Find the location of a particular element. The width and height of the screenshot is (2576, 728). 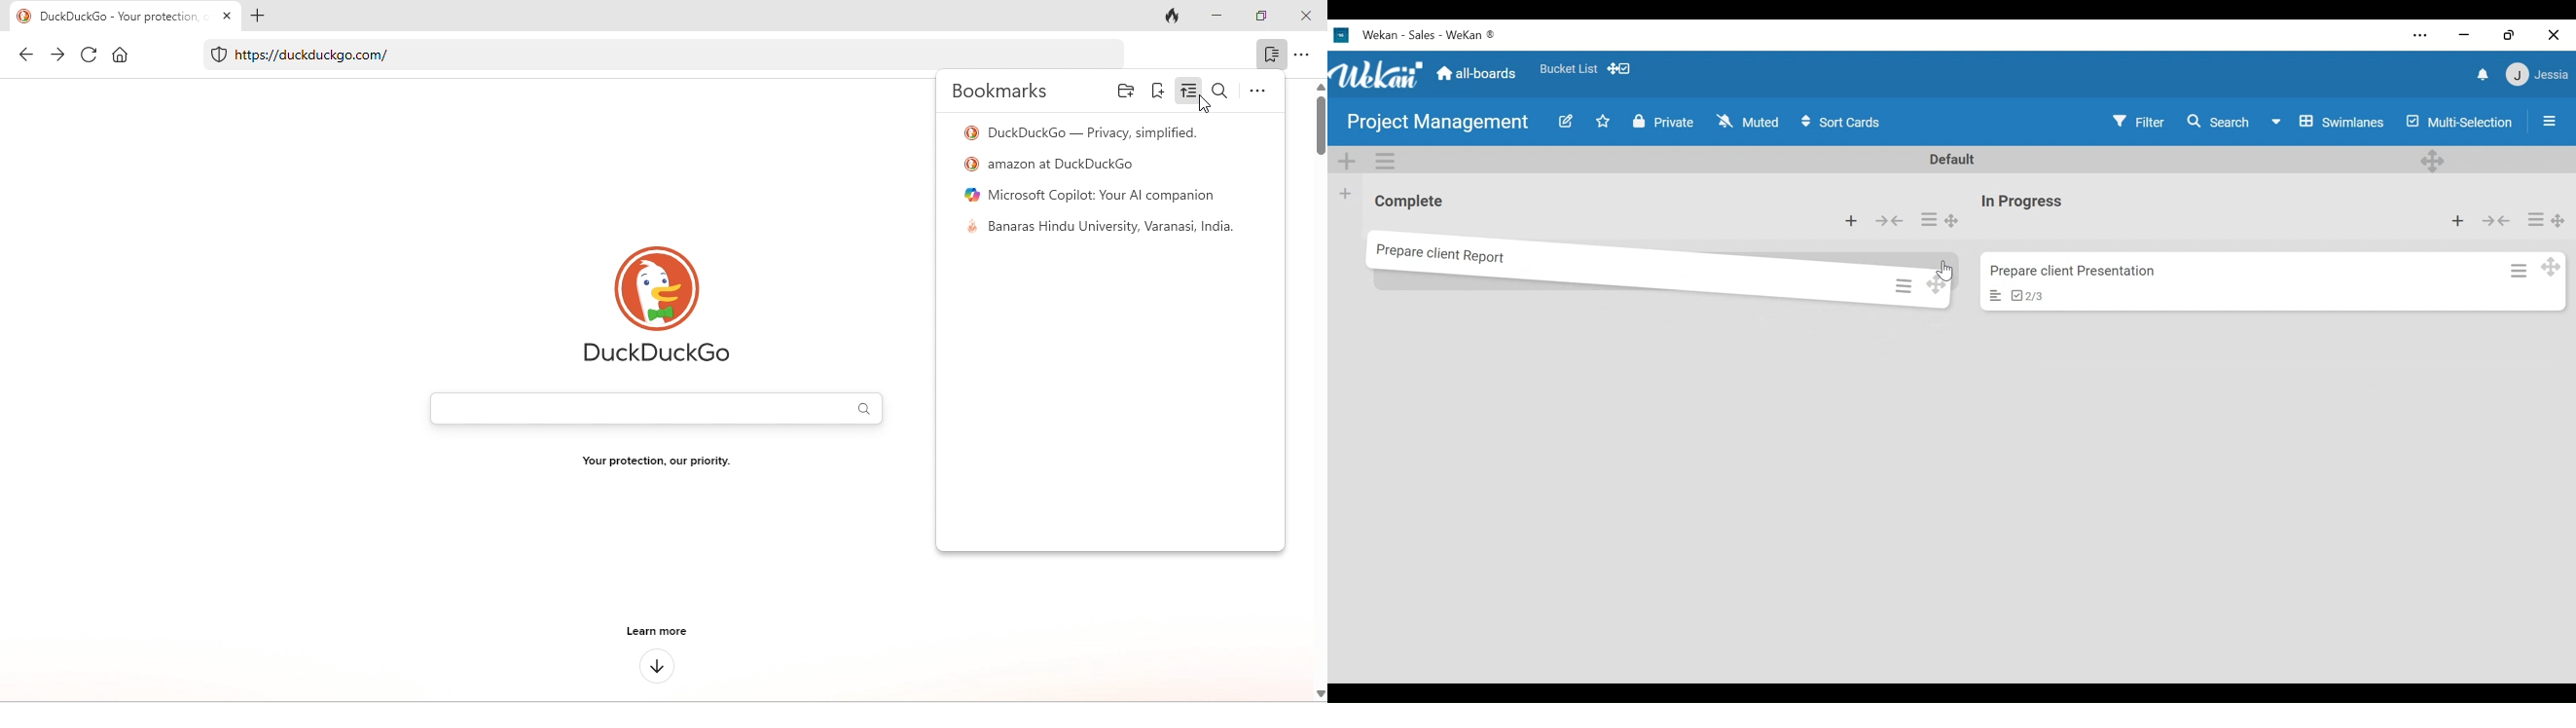

Wekan - Sales - Wekan is located at coordinates (1432, 34).